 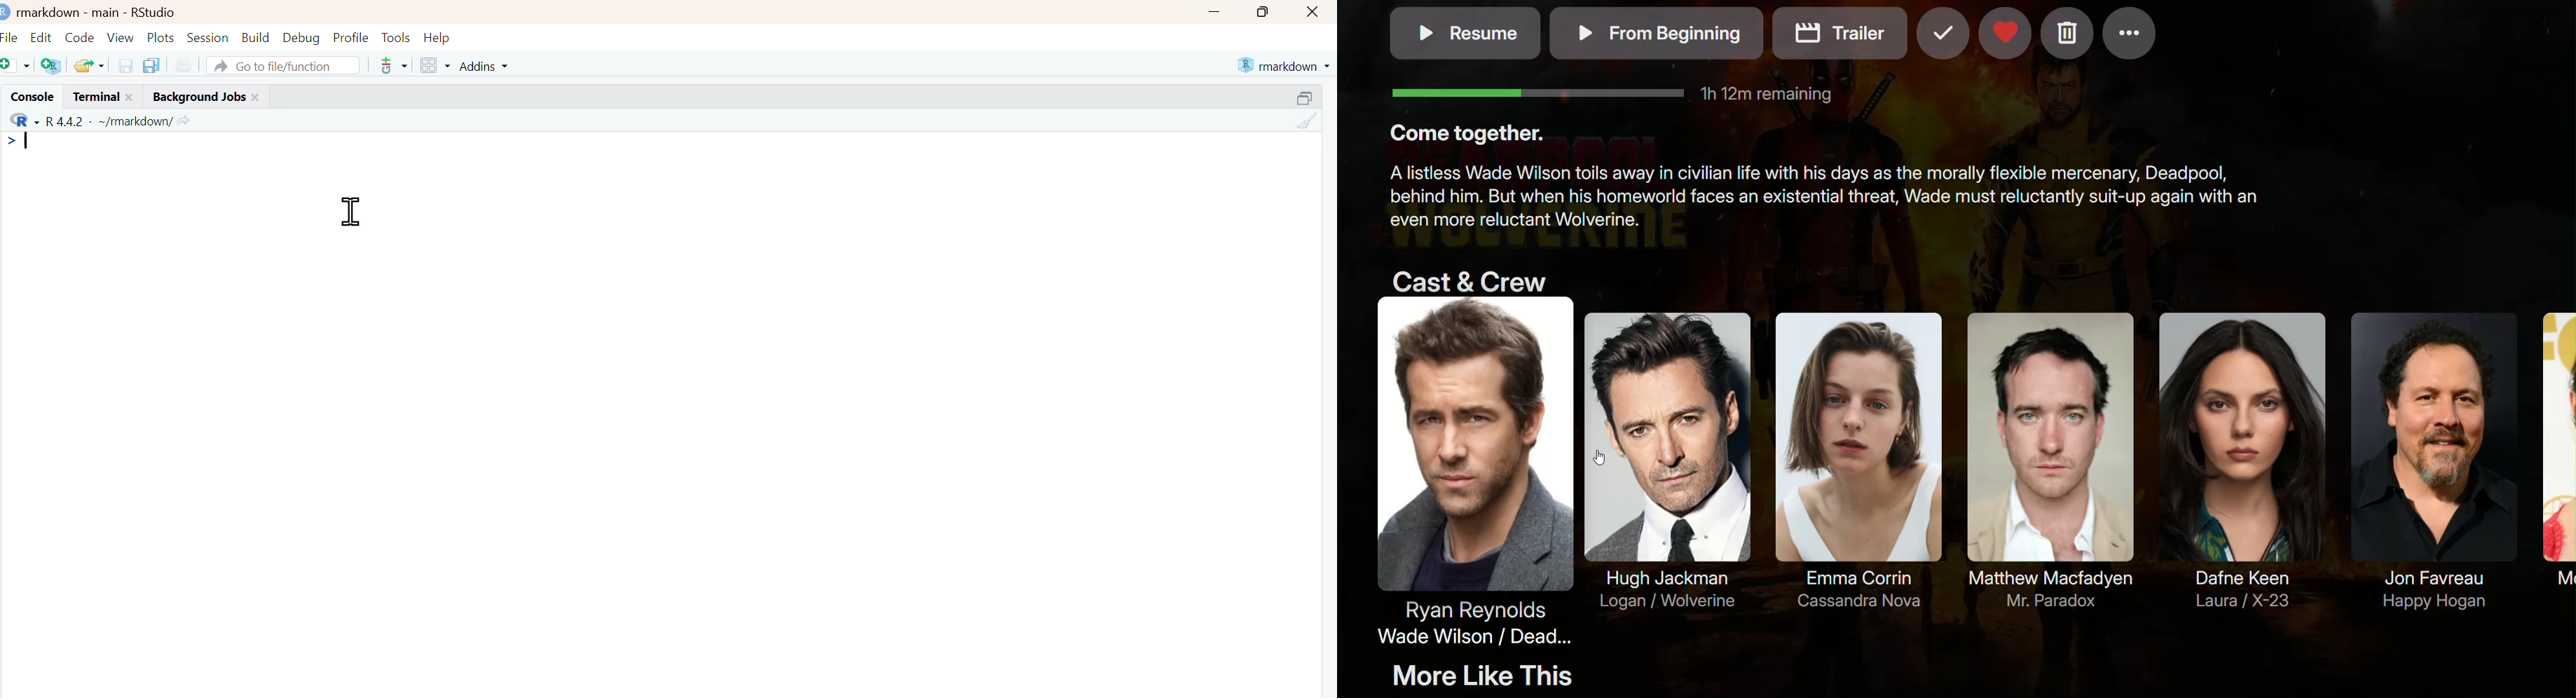 What do you see at coordinates (184, 120) in the screenshot?
I see `view current working directory` at bounding box center [184, 120].